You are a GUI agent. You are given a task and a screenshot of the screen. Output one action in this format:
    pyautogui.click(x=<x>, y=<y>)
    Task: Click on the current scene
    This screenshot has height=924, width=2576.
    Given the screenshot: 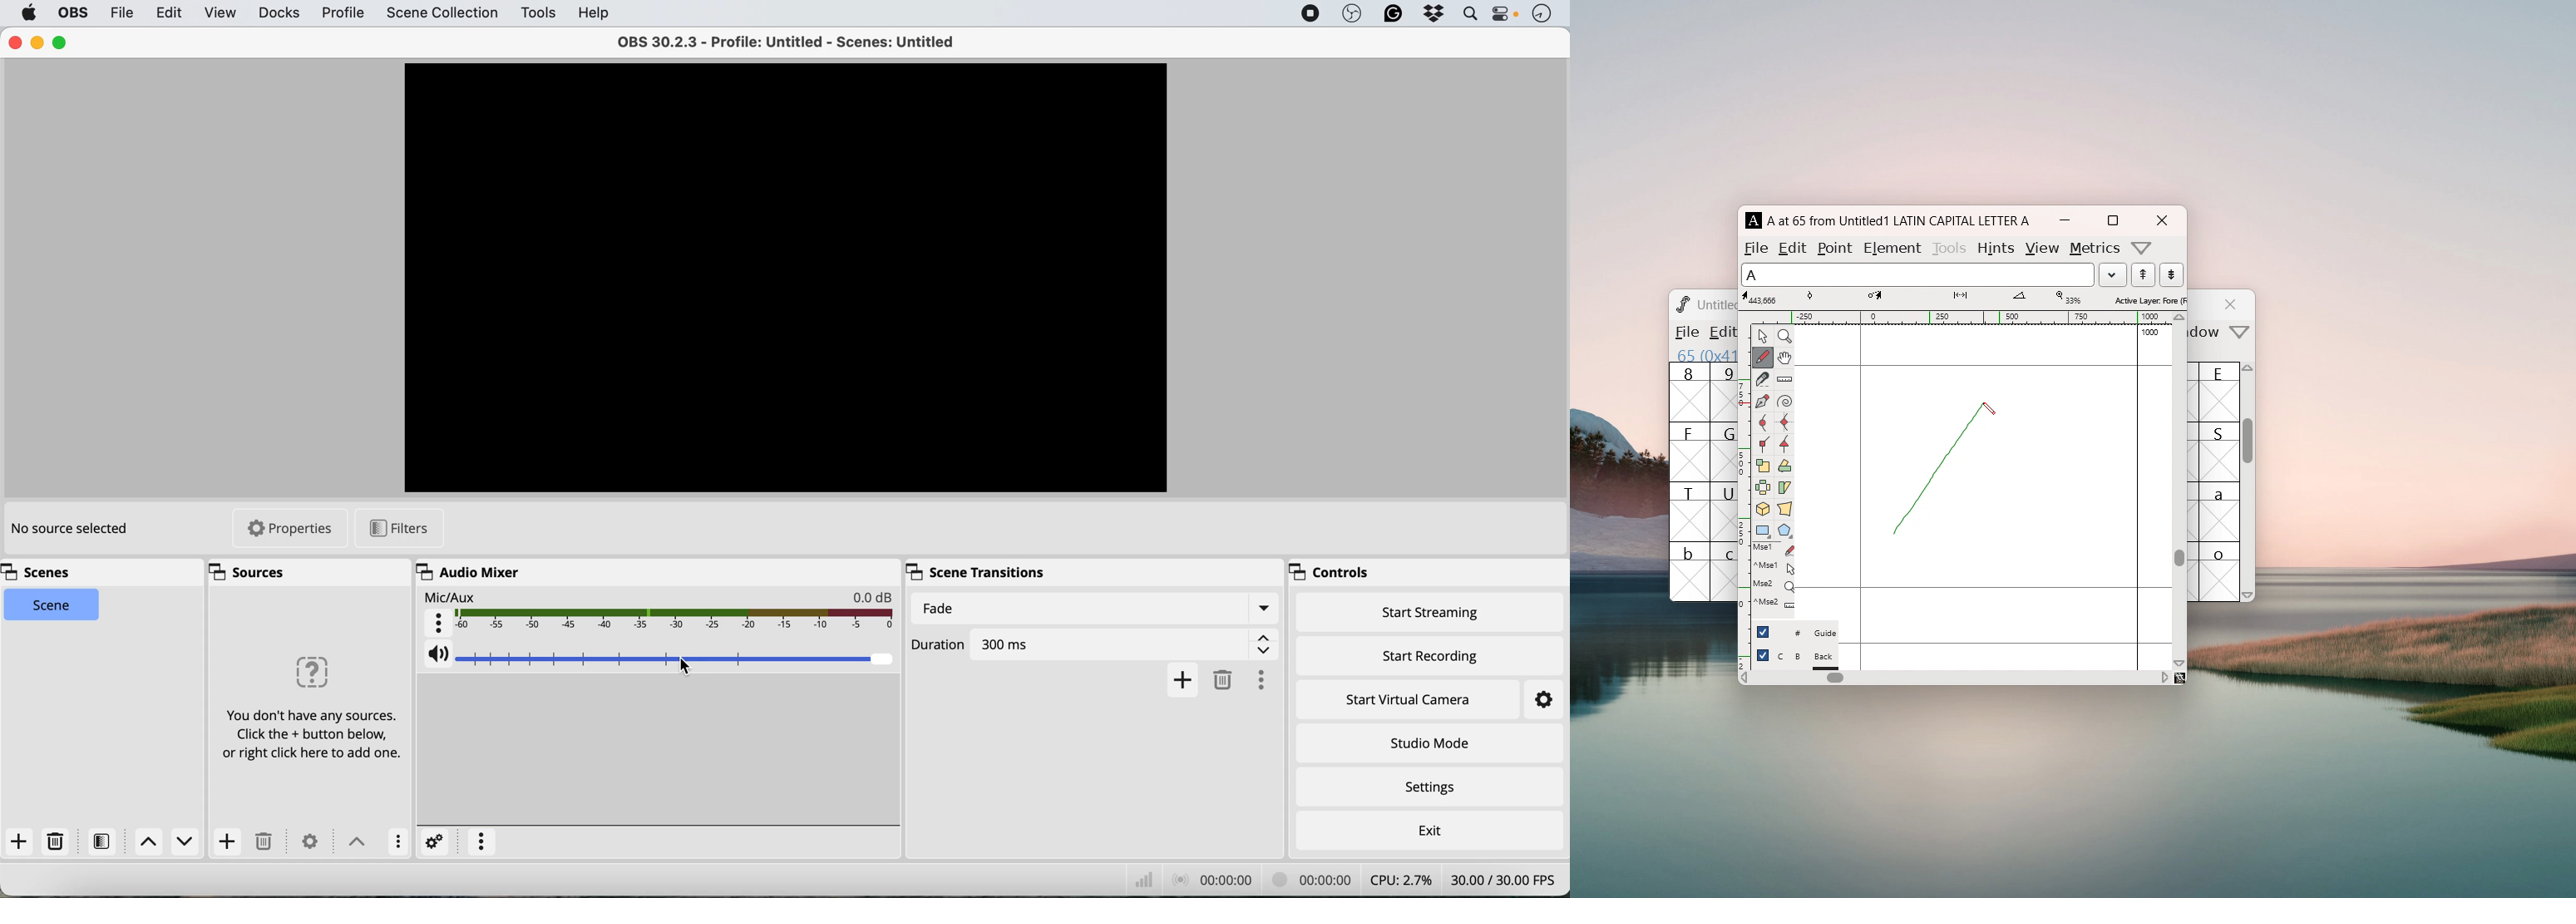 What is the action you would take?
    pyautogui.click(x=50, y=606)
    